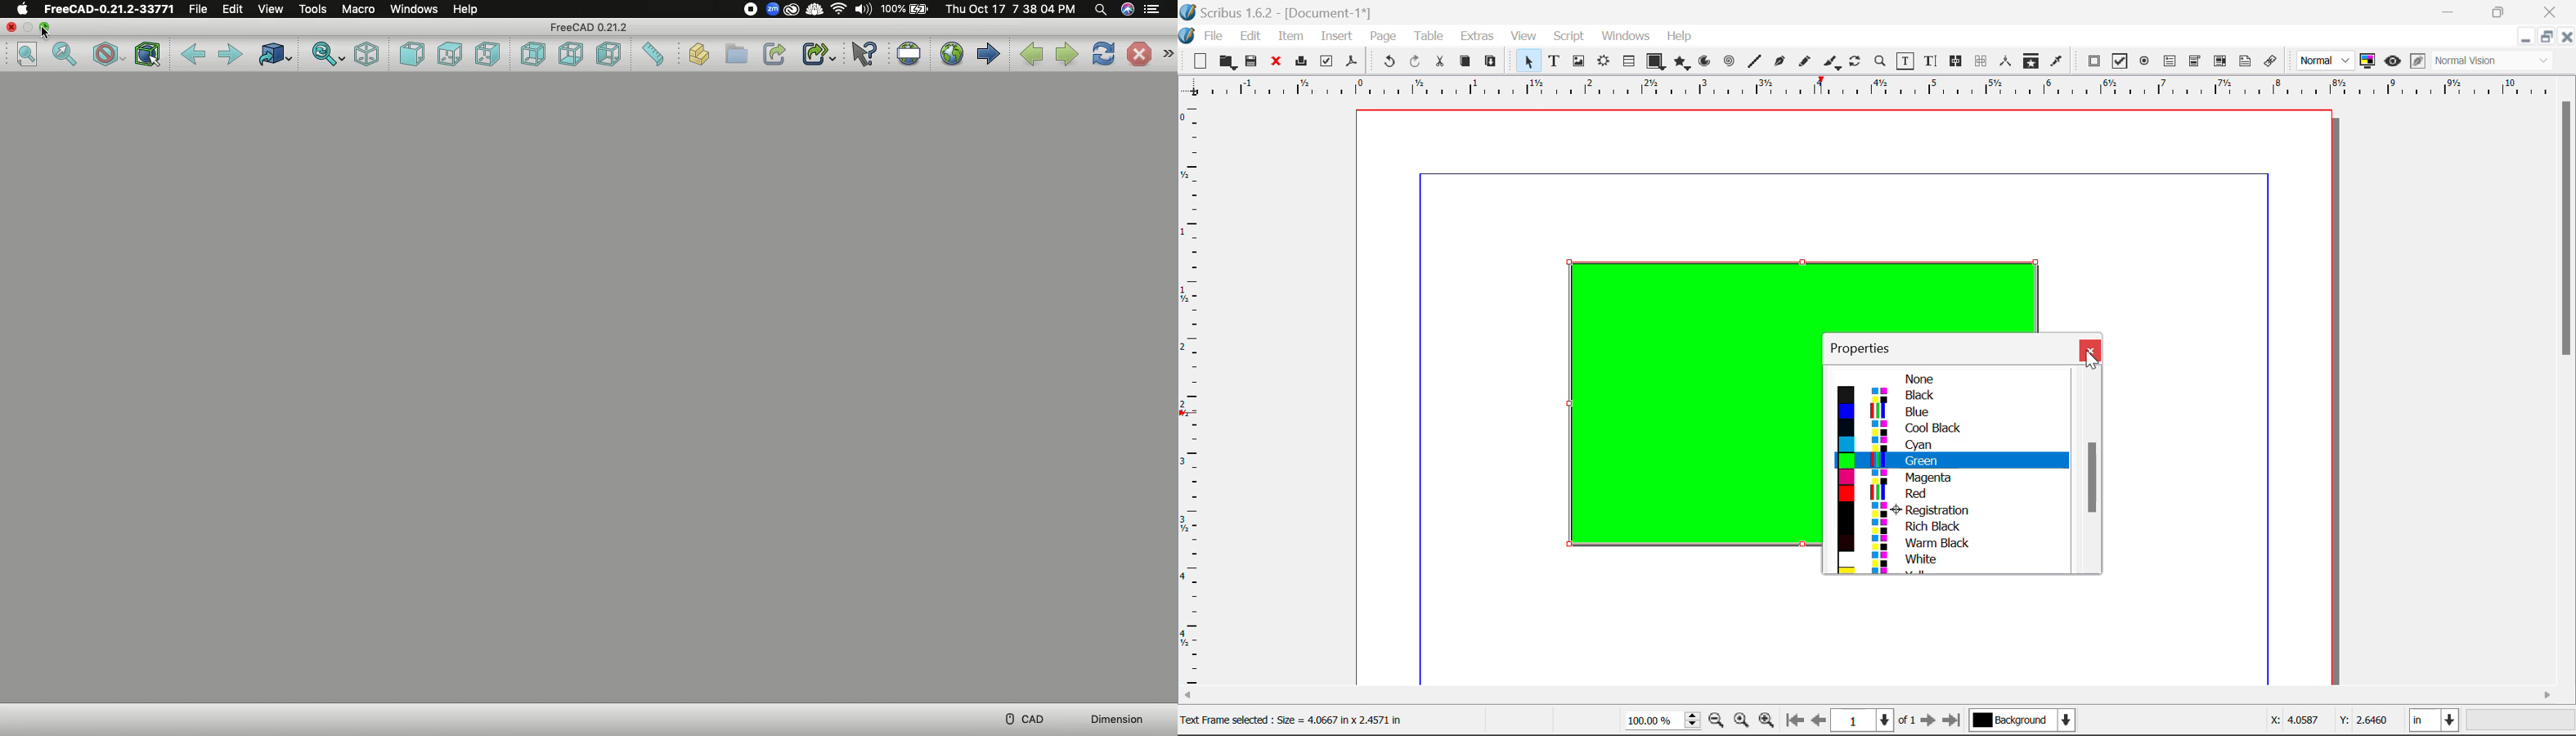 This screenshot has height=756, width=2576. Describe the element at coordinates (2436, 722) in the screenshot. I see `Measurement Units` at that location.